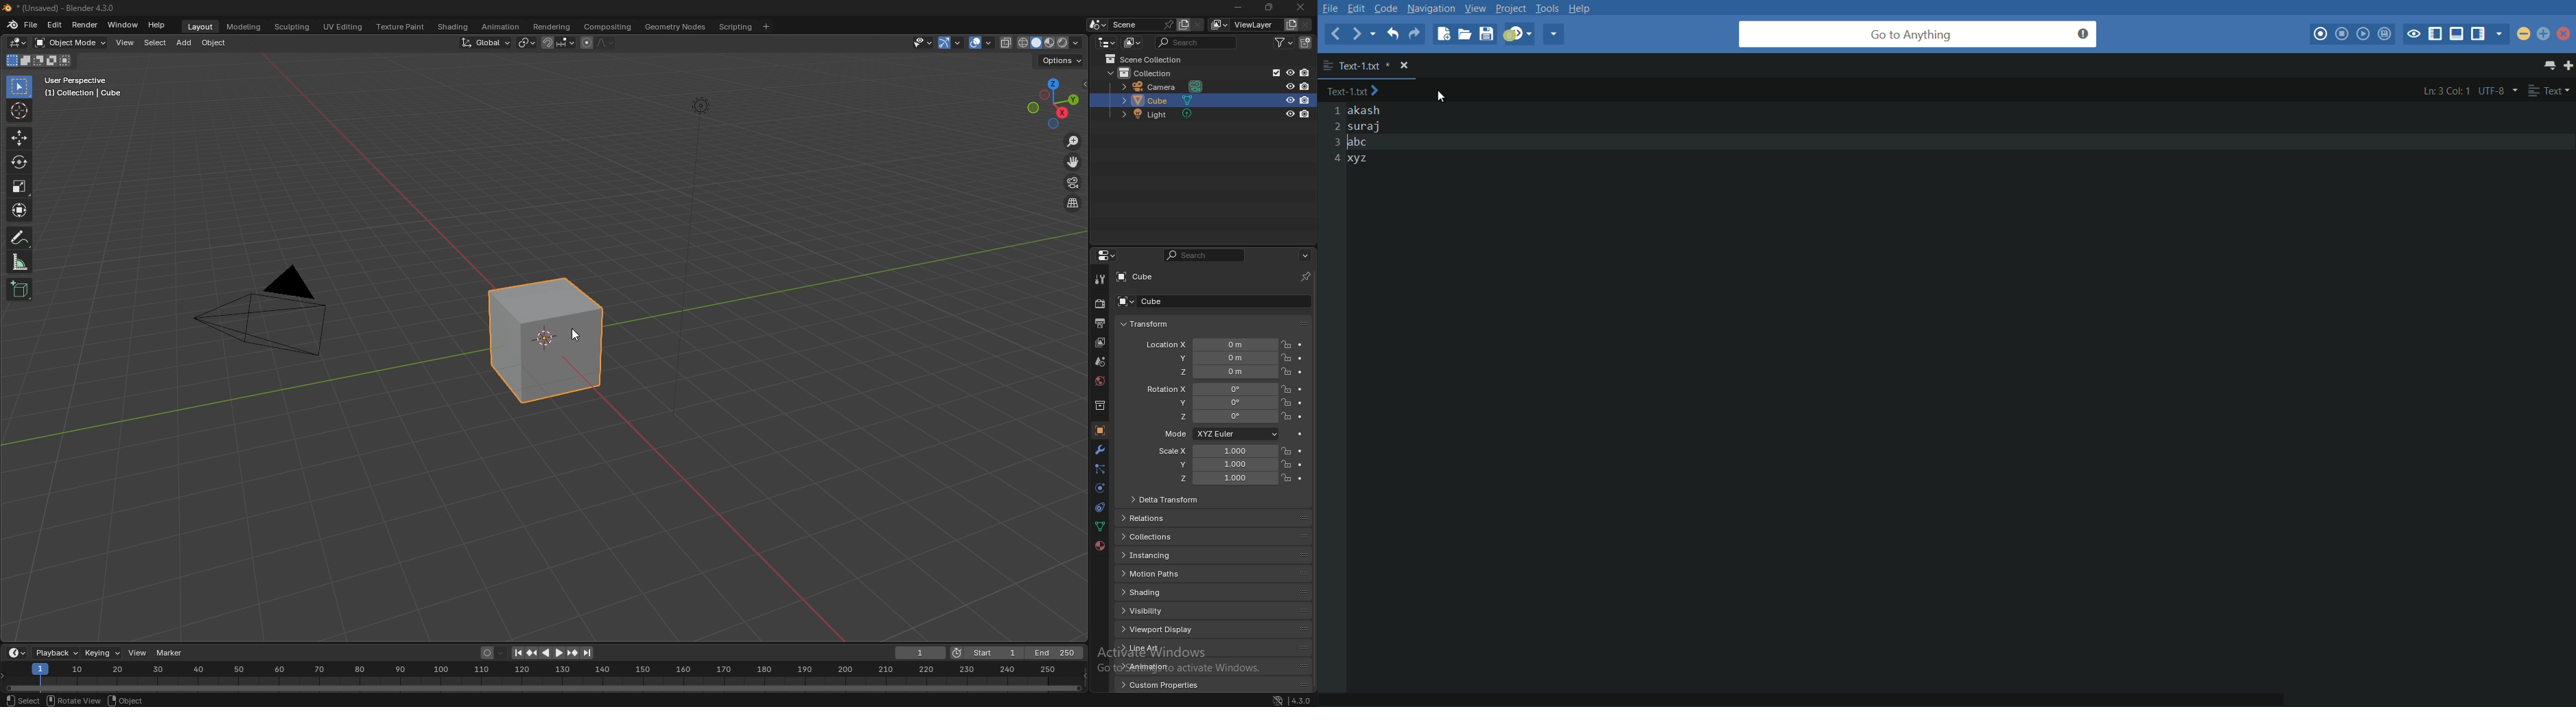  What do you see at coordinates (1238, 6) in the screenshot?
I see `minimize` at bounding box center [1238, 6].